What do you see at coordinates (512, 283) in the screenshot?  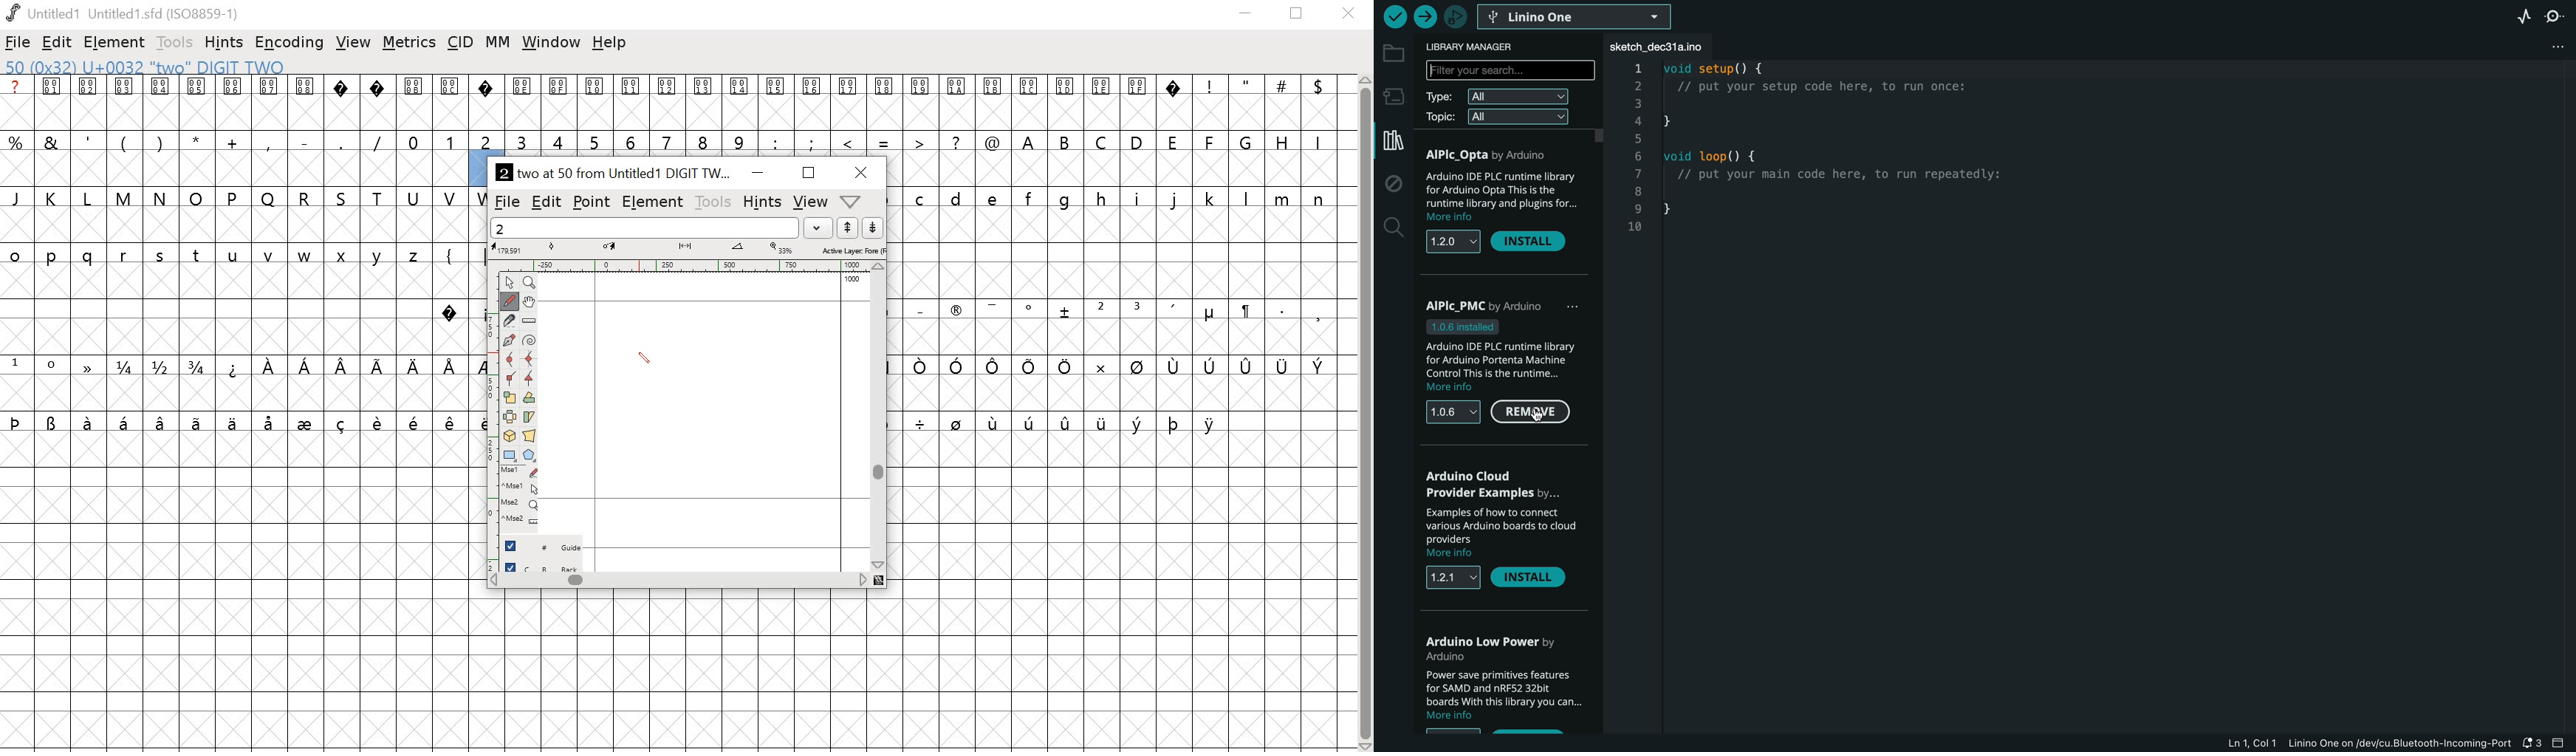 I see `point` at bounding box center [512, 283].